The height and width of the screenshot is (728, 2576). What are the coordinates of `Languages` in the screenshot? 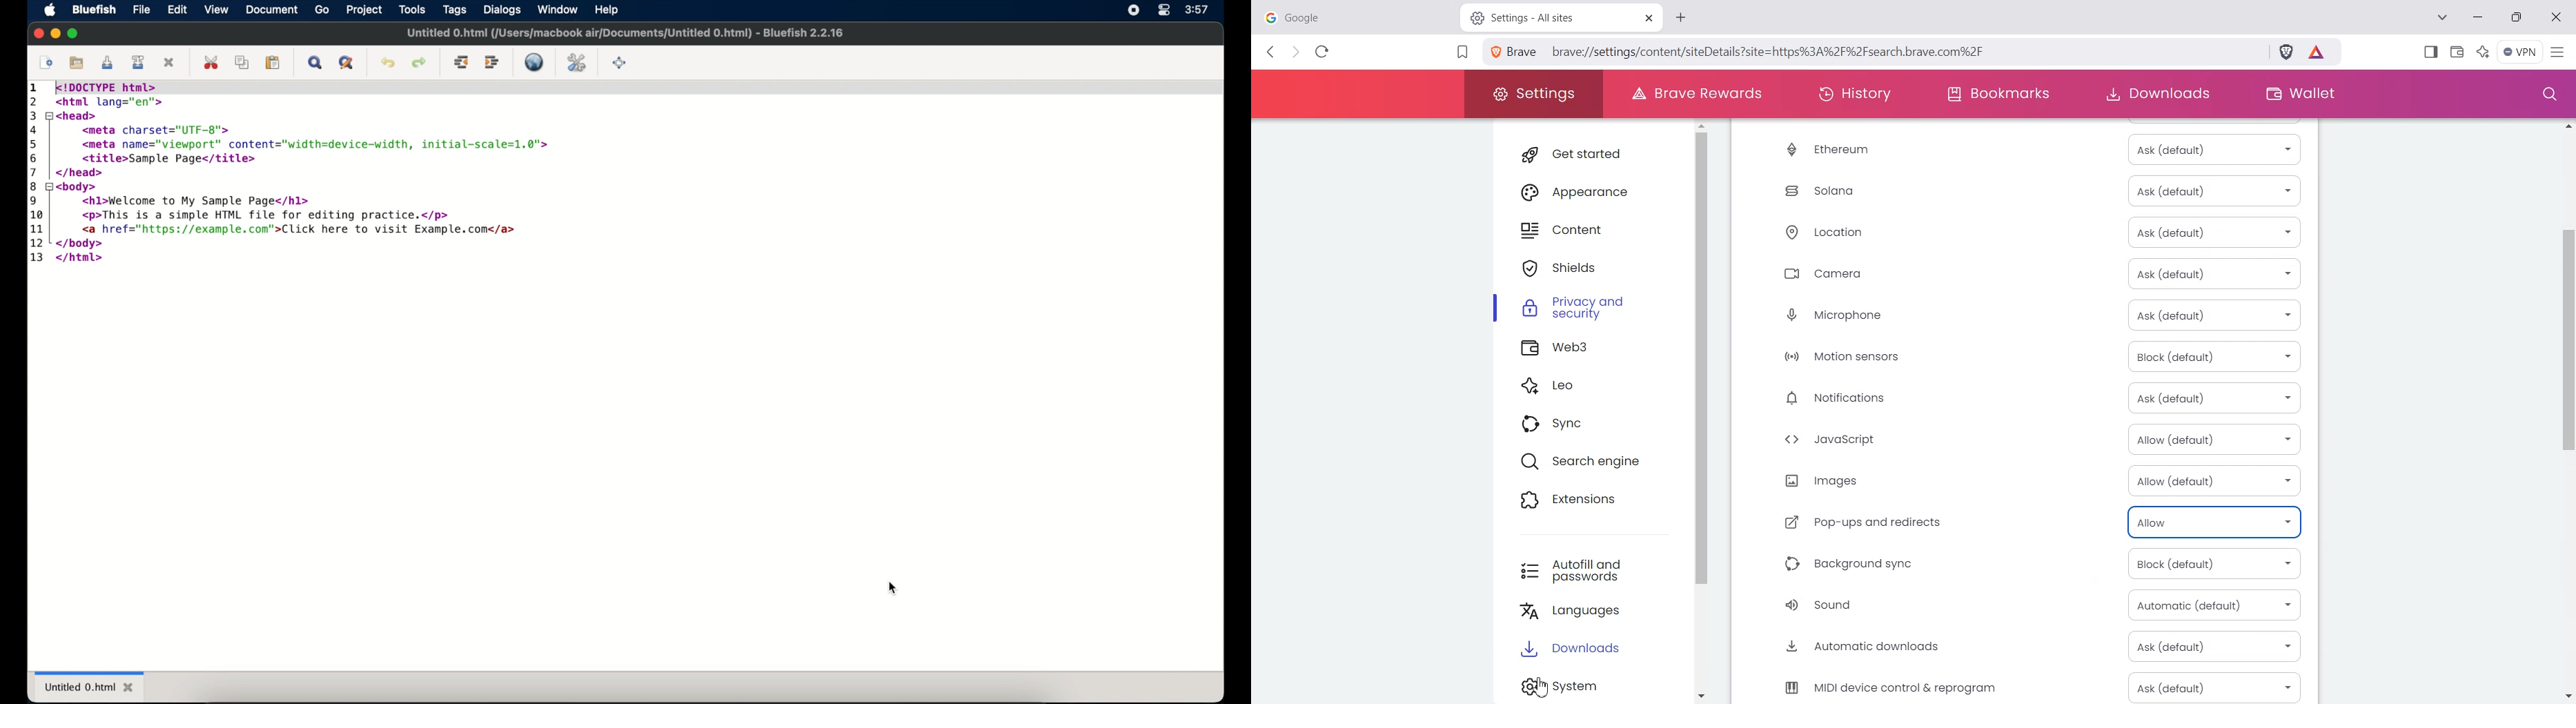 It's located at (1598, 613).